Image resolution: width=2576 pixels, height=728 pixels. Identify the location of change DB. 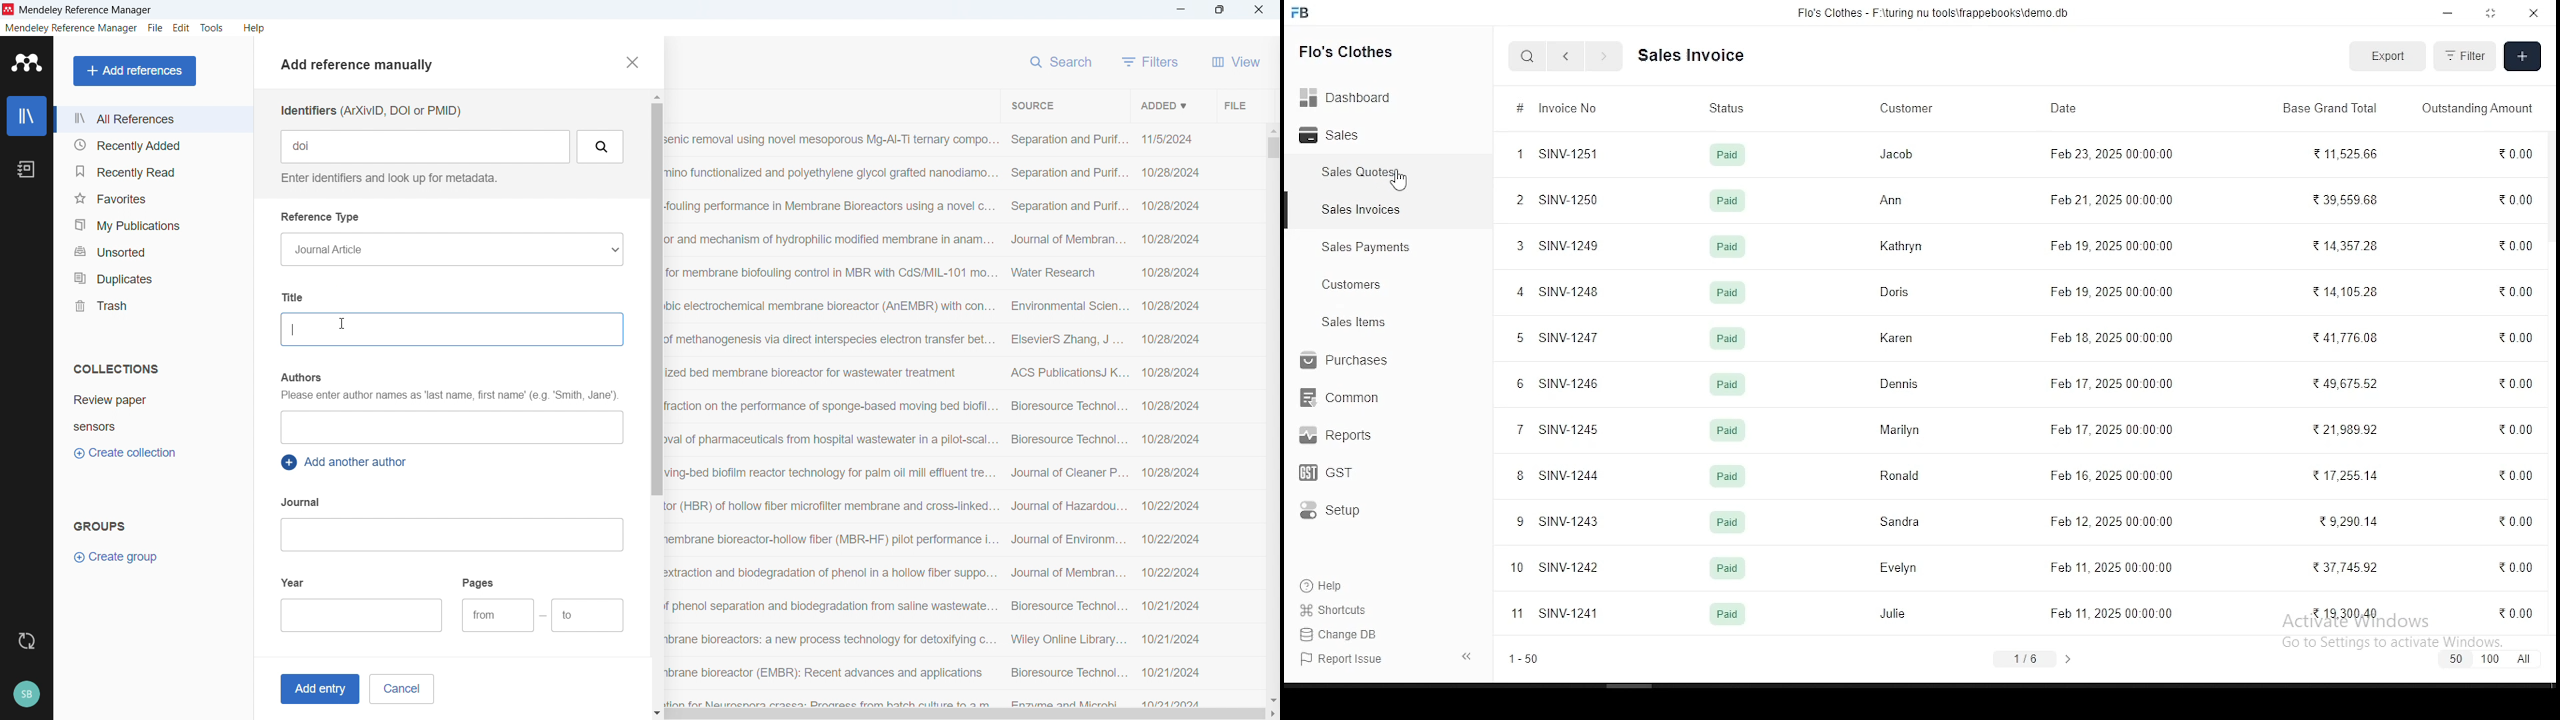
(1354, 635).